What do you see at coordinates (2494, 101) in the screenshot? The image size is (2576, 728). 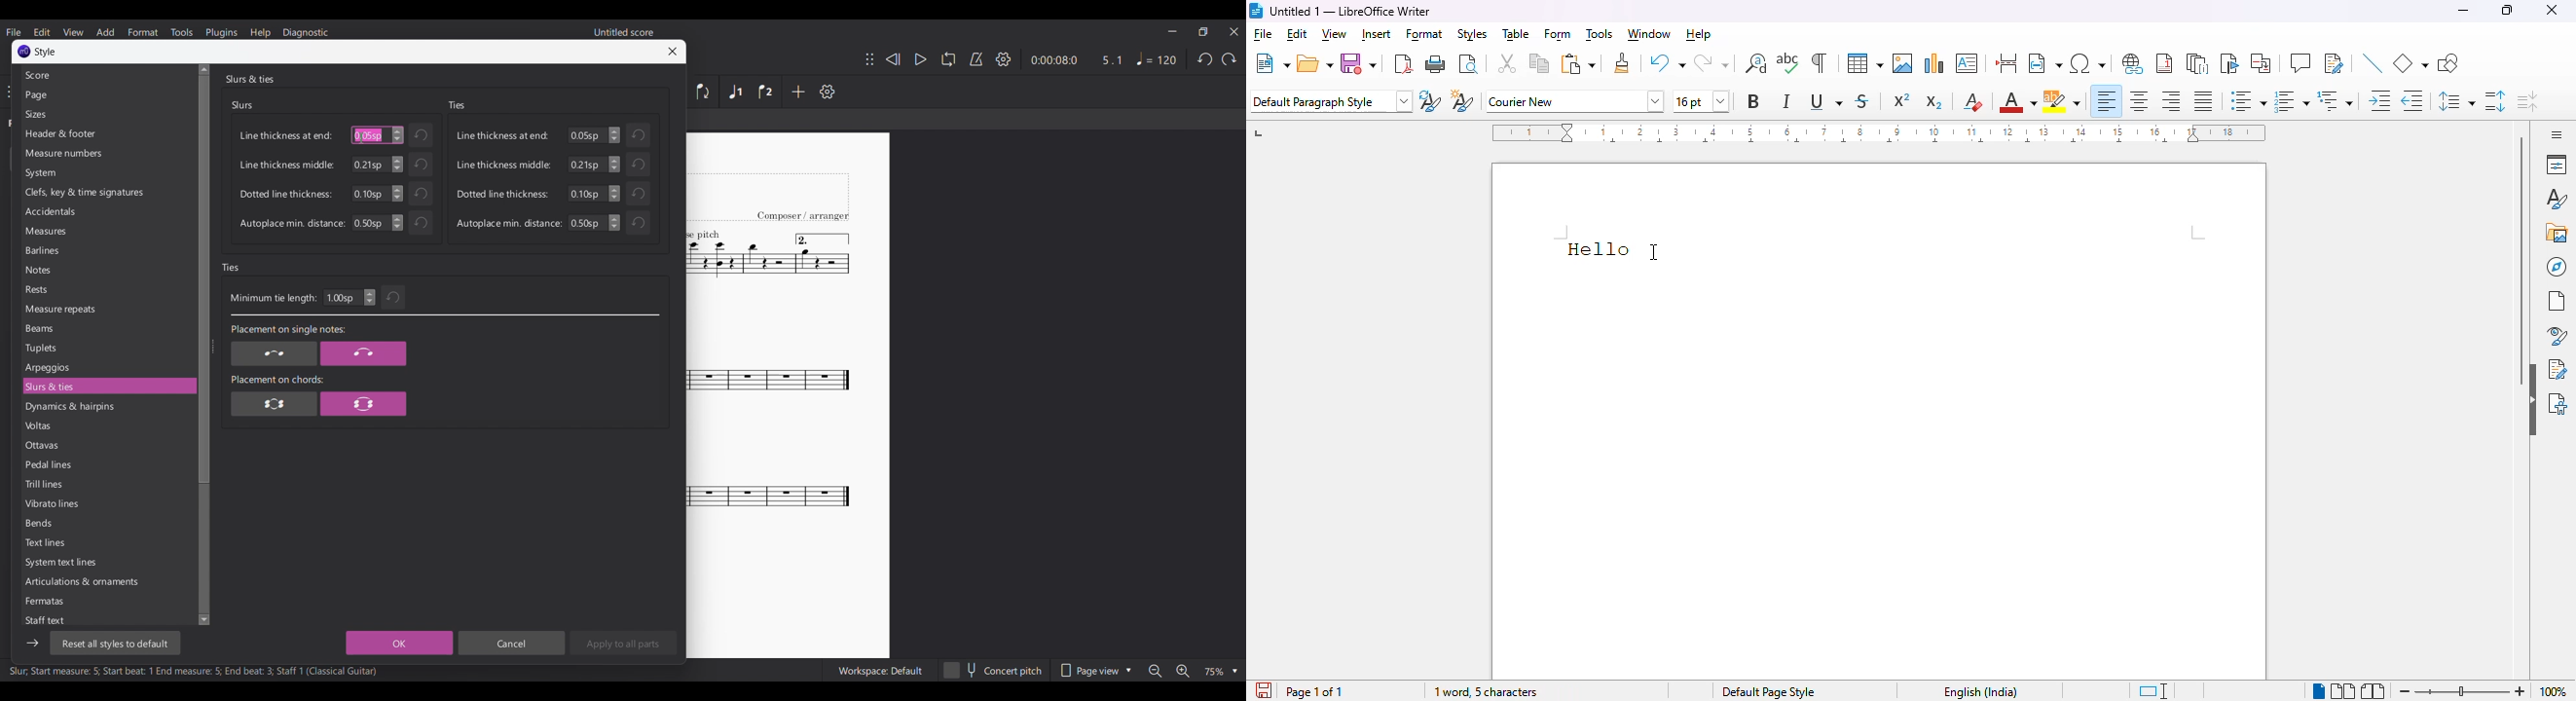 I see `increase paragraph spacing` at bounding box center [2494, 101].